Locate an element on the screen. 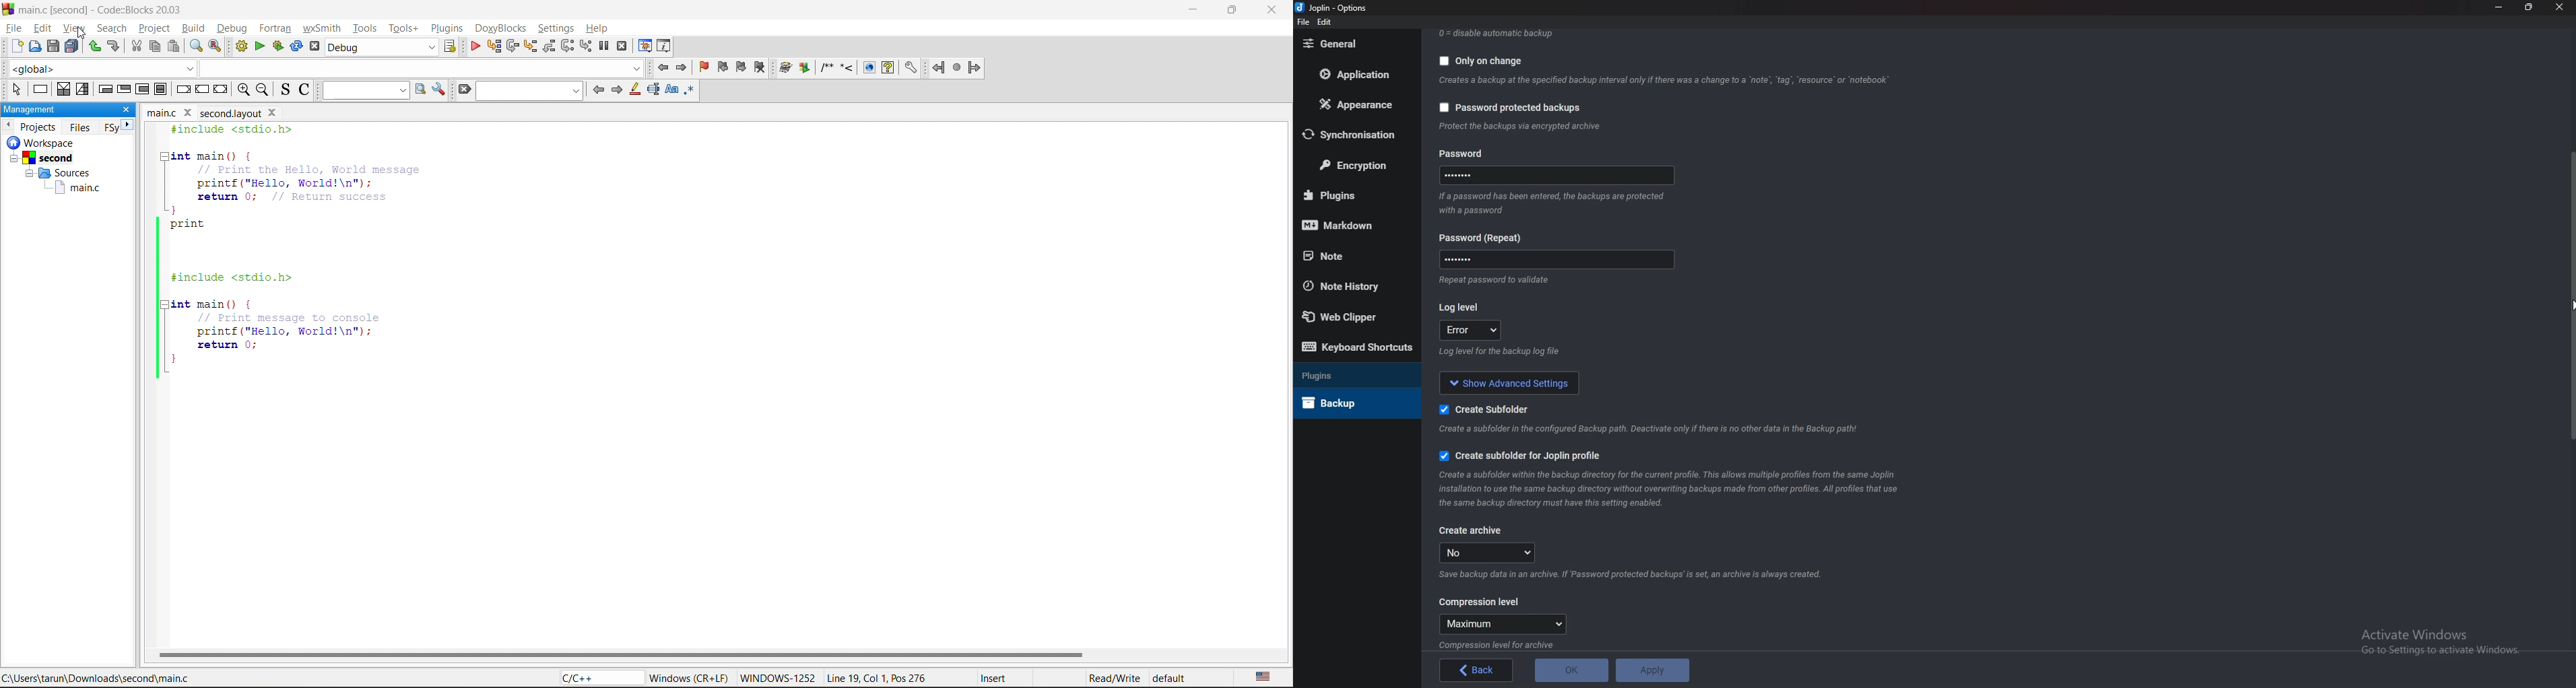 This screenshot has width=2576, height=700. Plugins is located at coordinates (1353, 194).